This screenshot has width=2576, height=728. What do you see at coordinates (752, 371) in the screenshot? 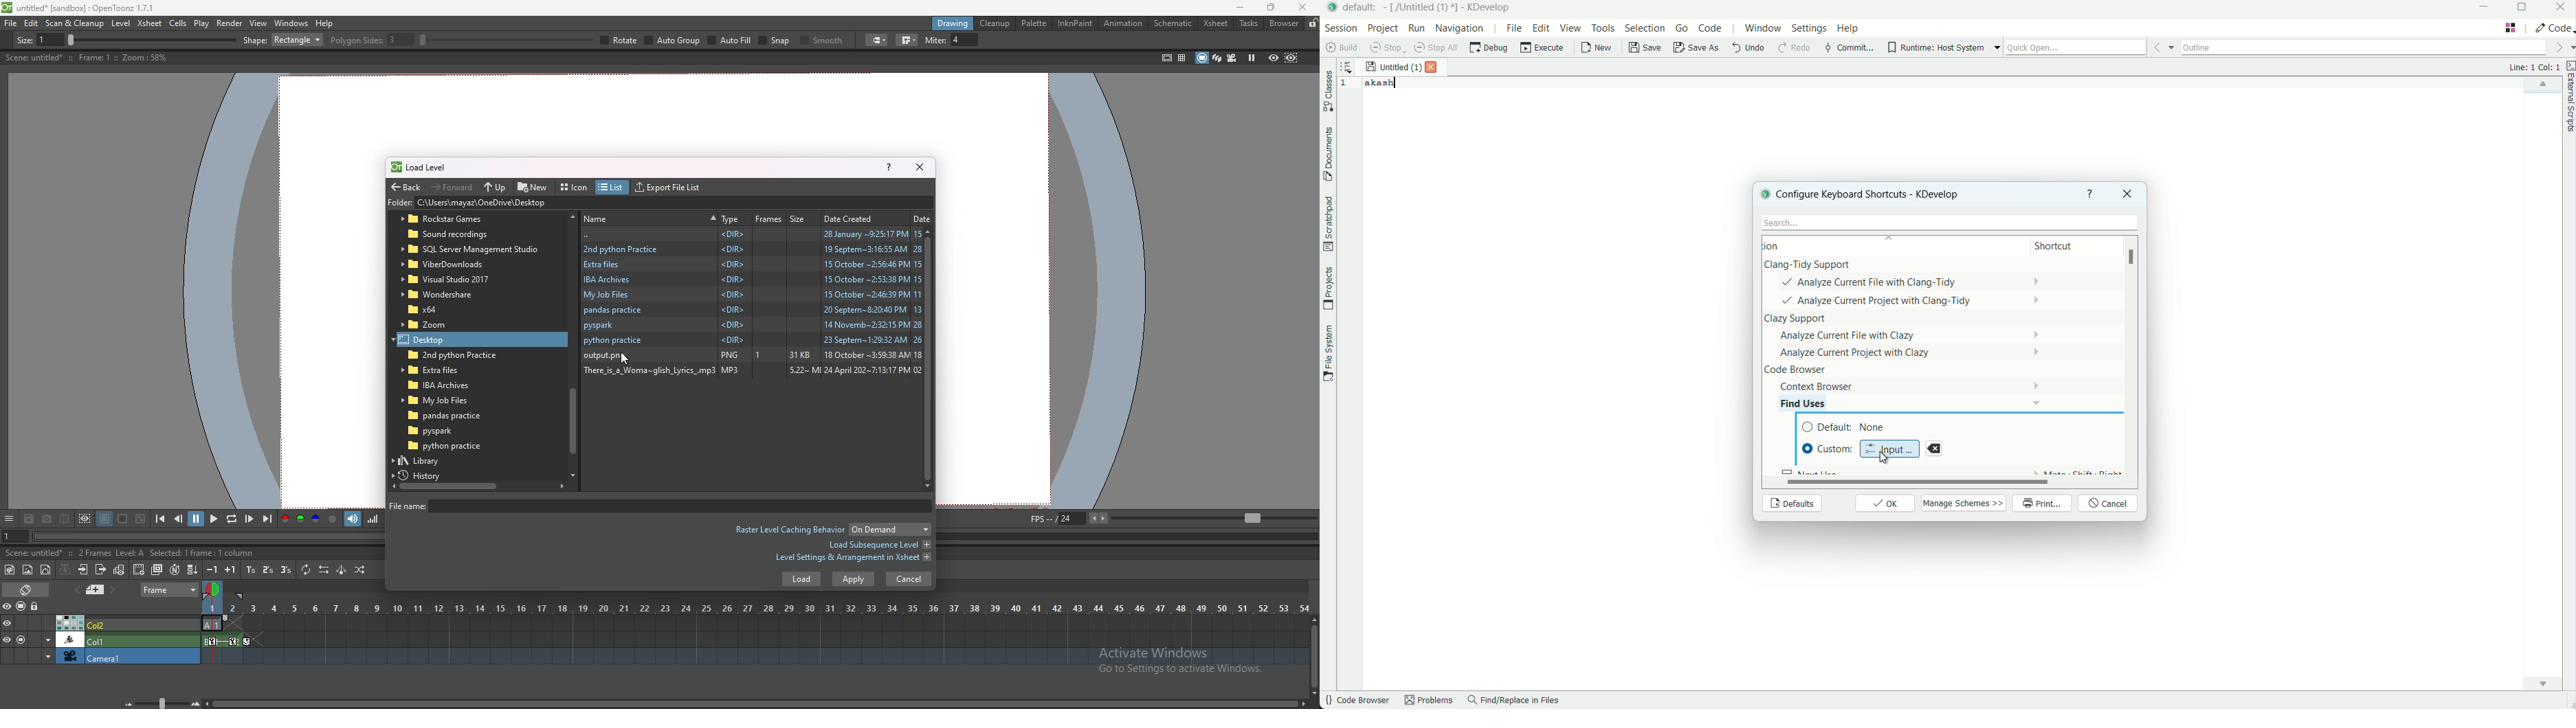
I see `file` at bounding box center [752, 371].